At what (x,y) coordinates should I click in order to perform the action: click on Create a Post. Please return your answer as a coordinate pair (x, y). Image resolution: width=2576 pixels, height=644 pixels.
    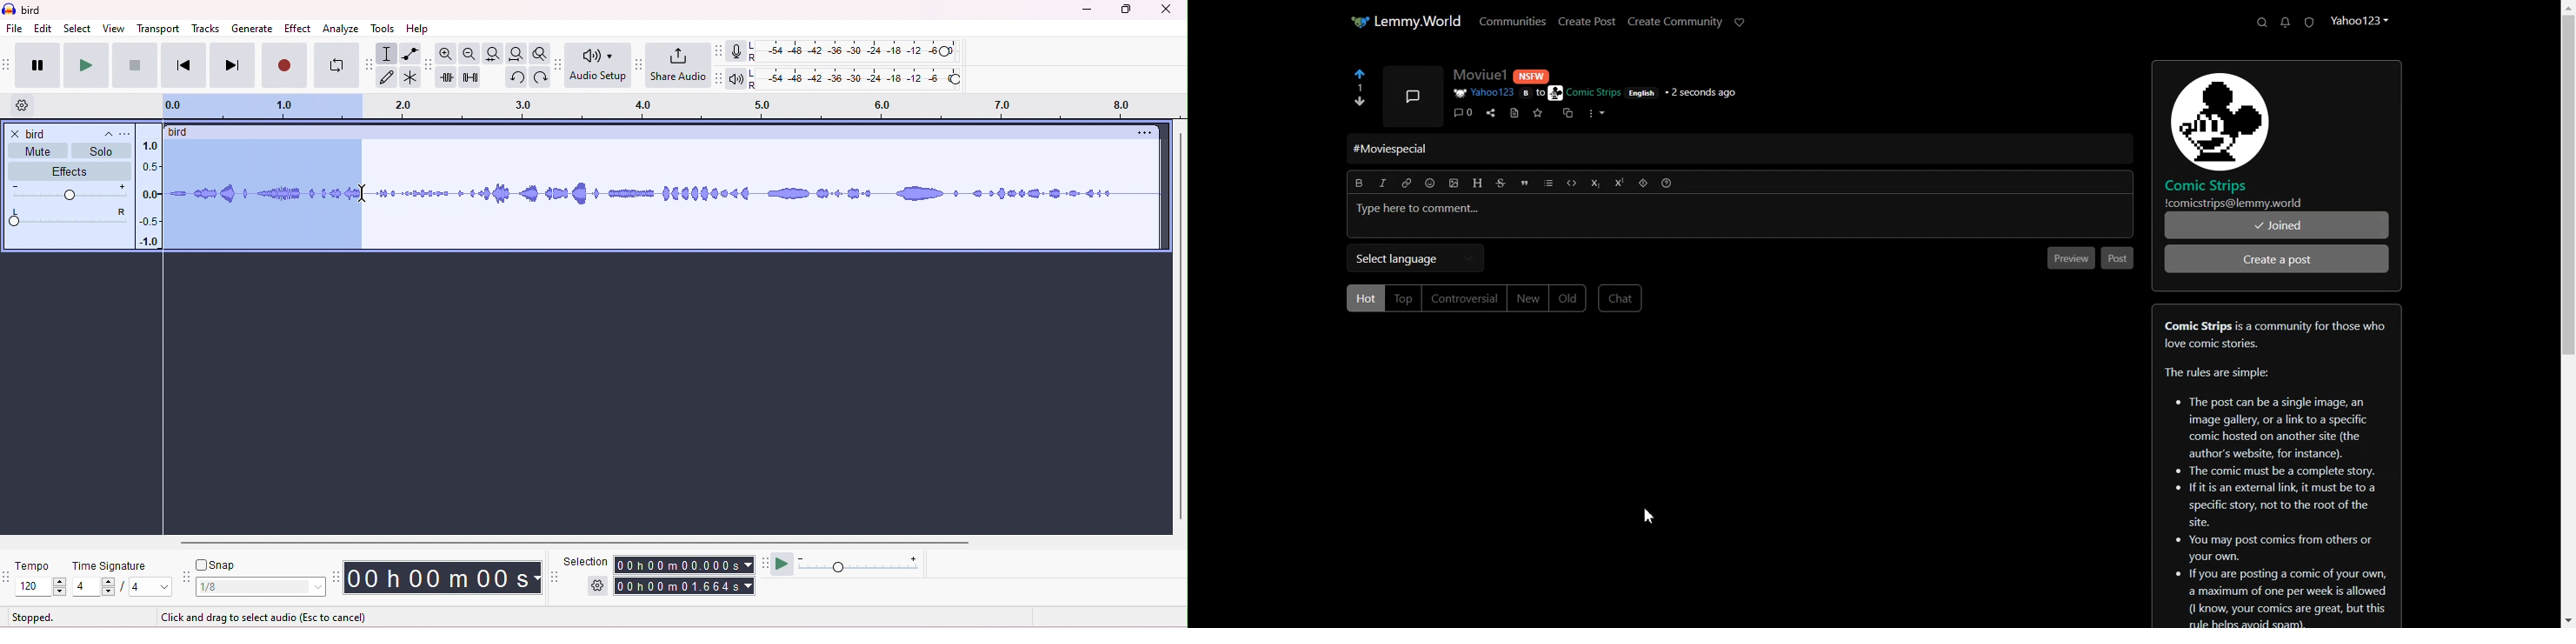
    Looking at the image, I should click on (2277, 258).